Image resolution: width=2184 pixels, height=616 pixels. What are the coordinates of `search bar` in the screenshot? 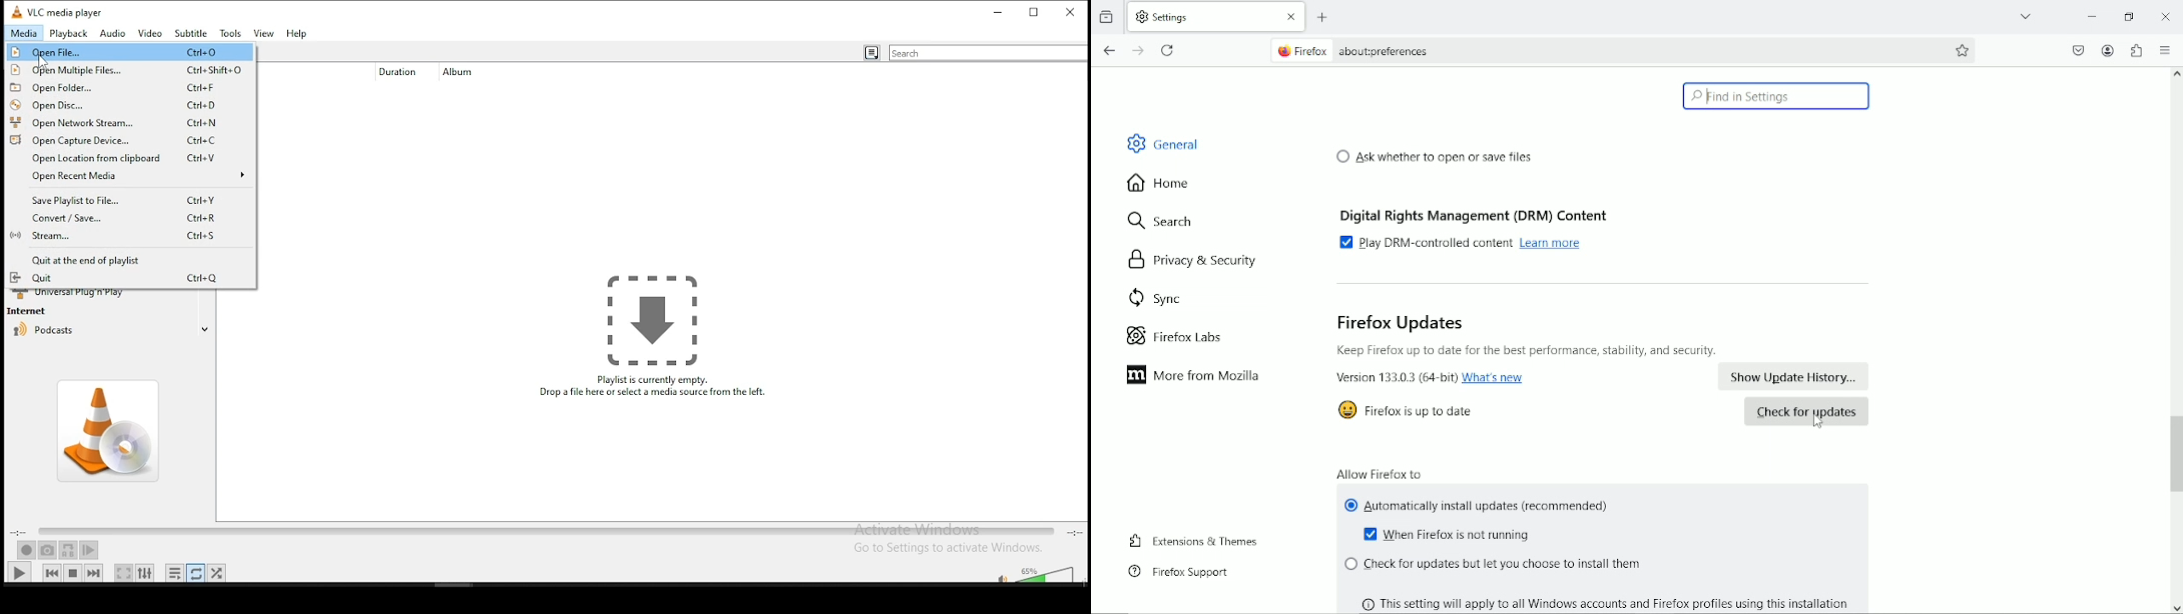 It's located at (988, 53).